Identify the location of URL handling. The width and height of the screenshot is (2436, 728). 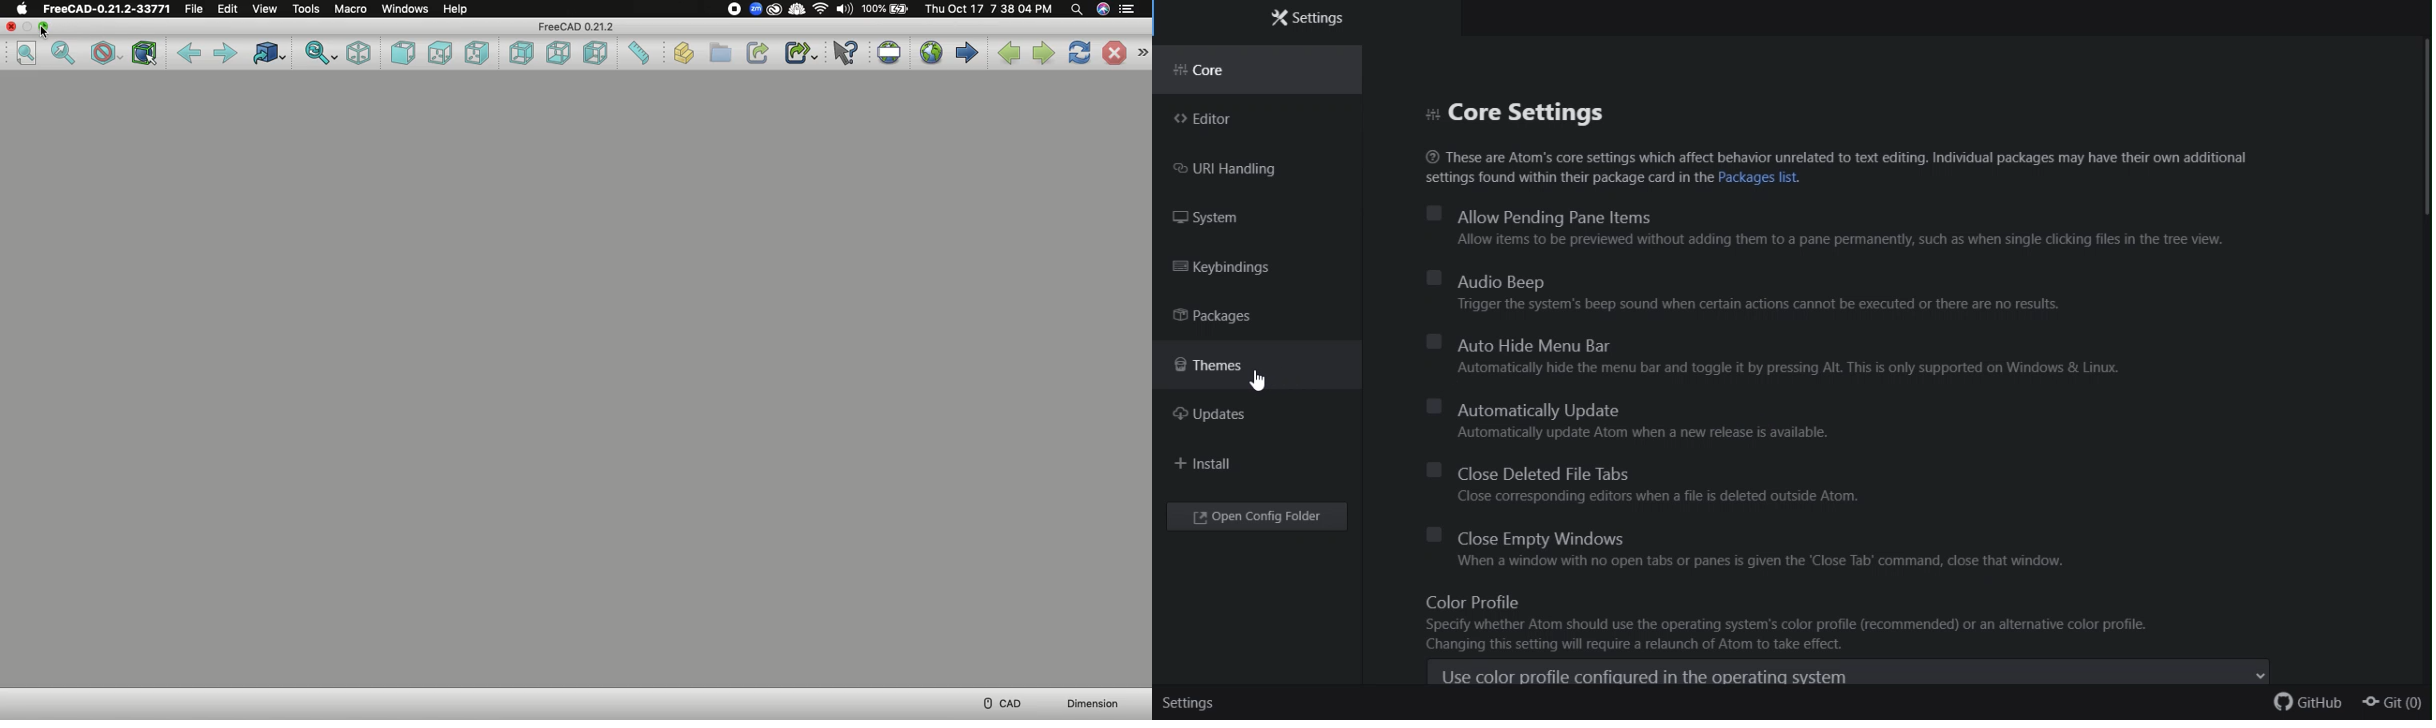
(1246, 171).